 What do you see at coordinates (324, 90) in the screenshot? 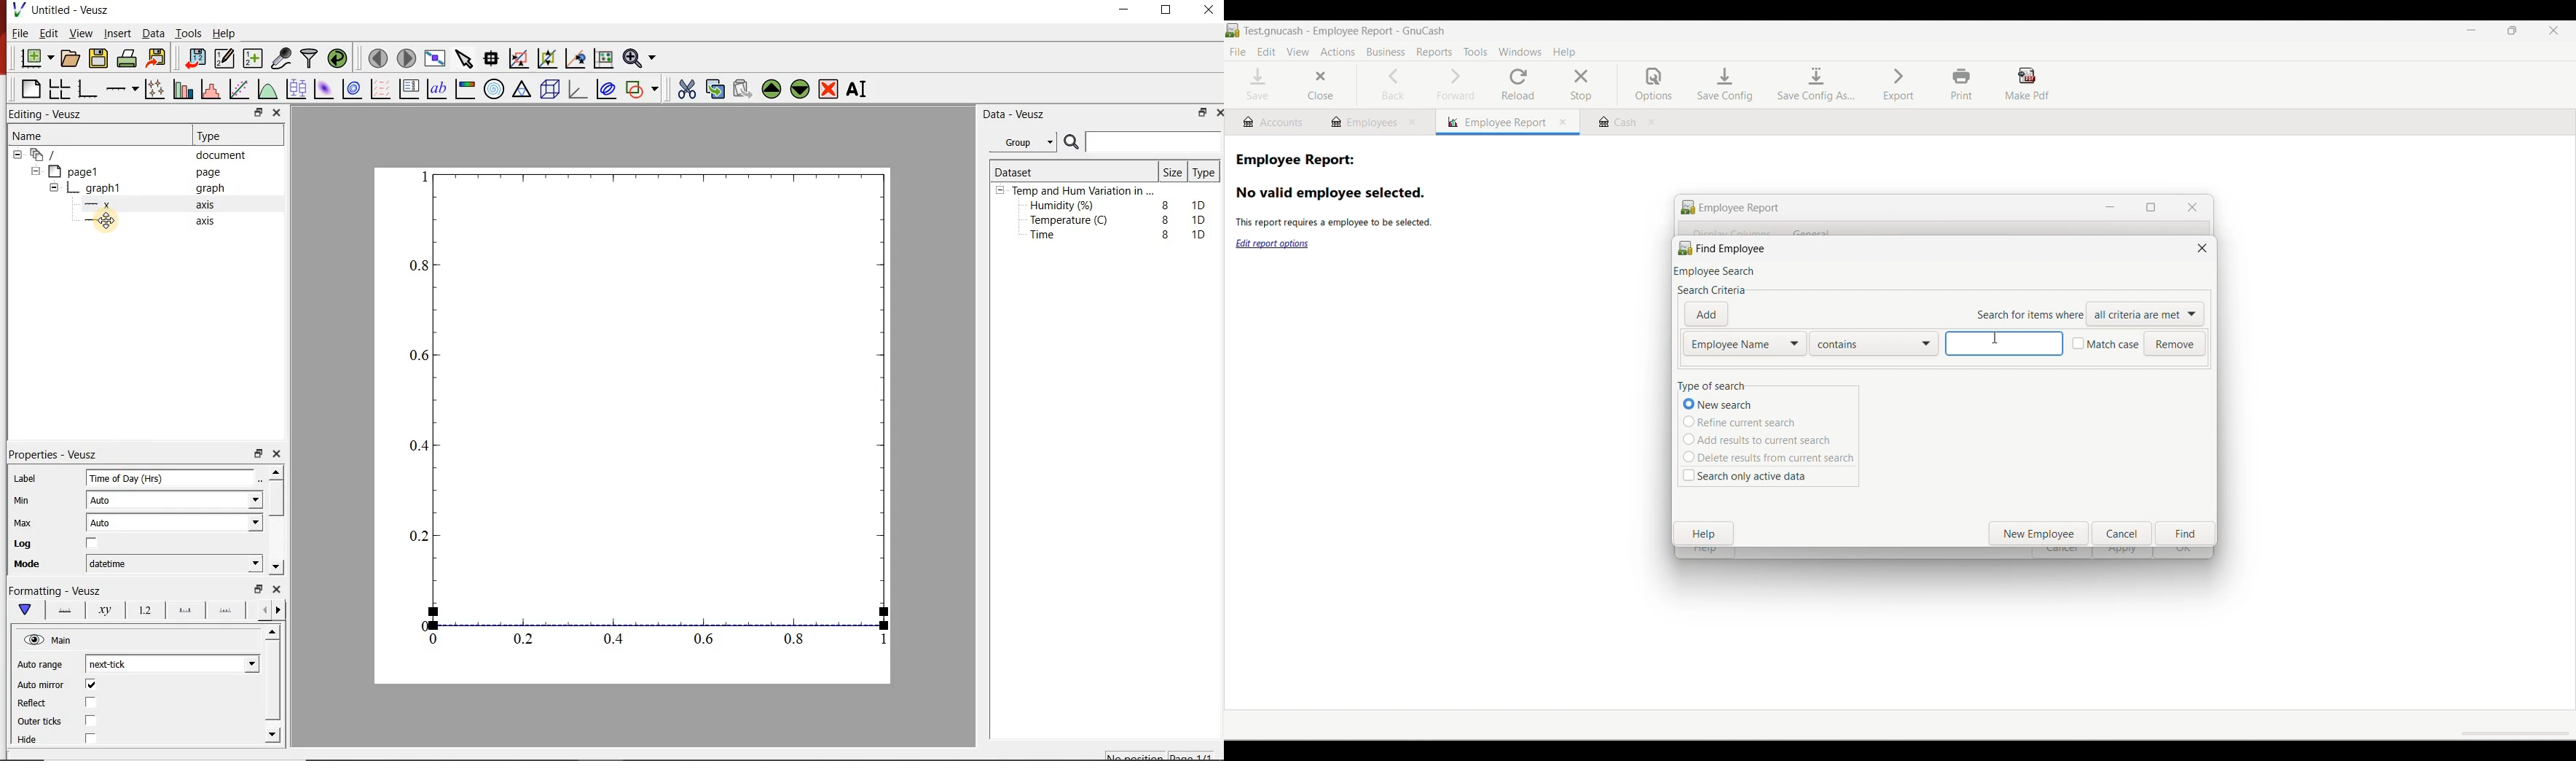
I see `plot a 2d dataset as an image` at bounding box center [324, 90].